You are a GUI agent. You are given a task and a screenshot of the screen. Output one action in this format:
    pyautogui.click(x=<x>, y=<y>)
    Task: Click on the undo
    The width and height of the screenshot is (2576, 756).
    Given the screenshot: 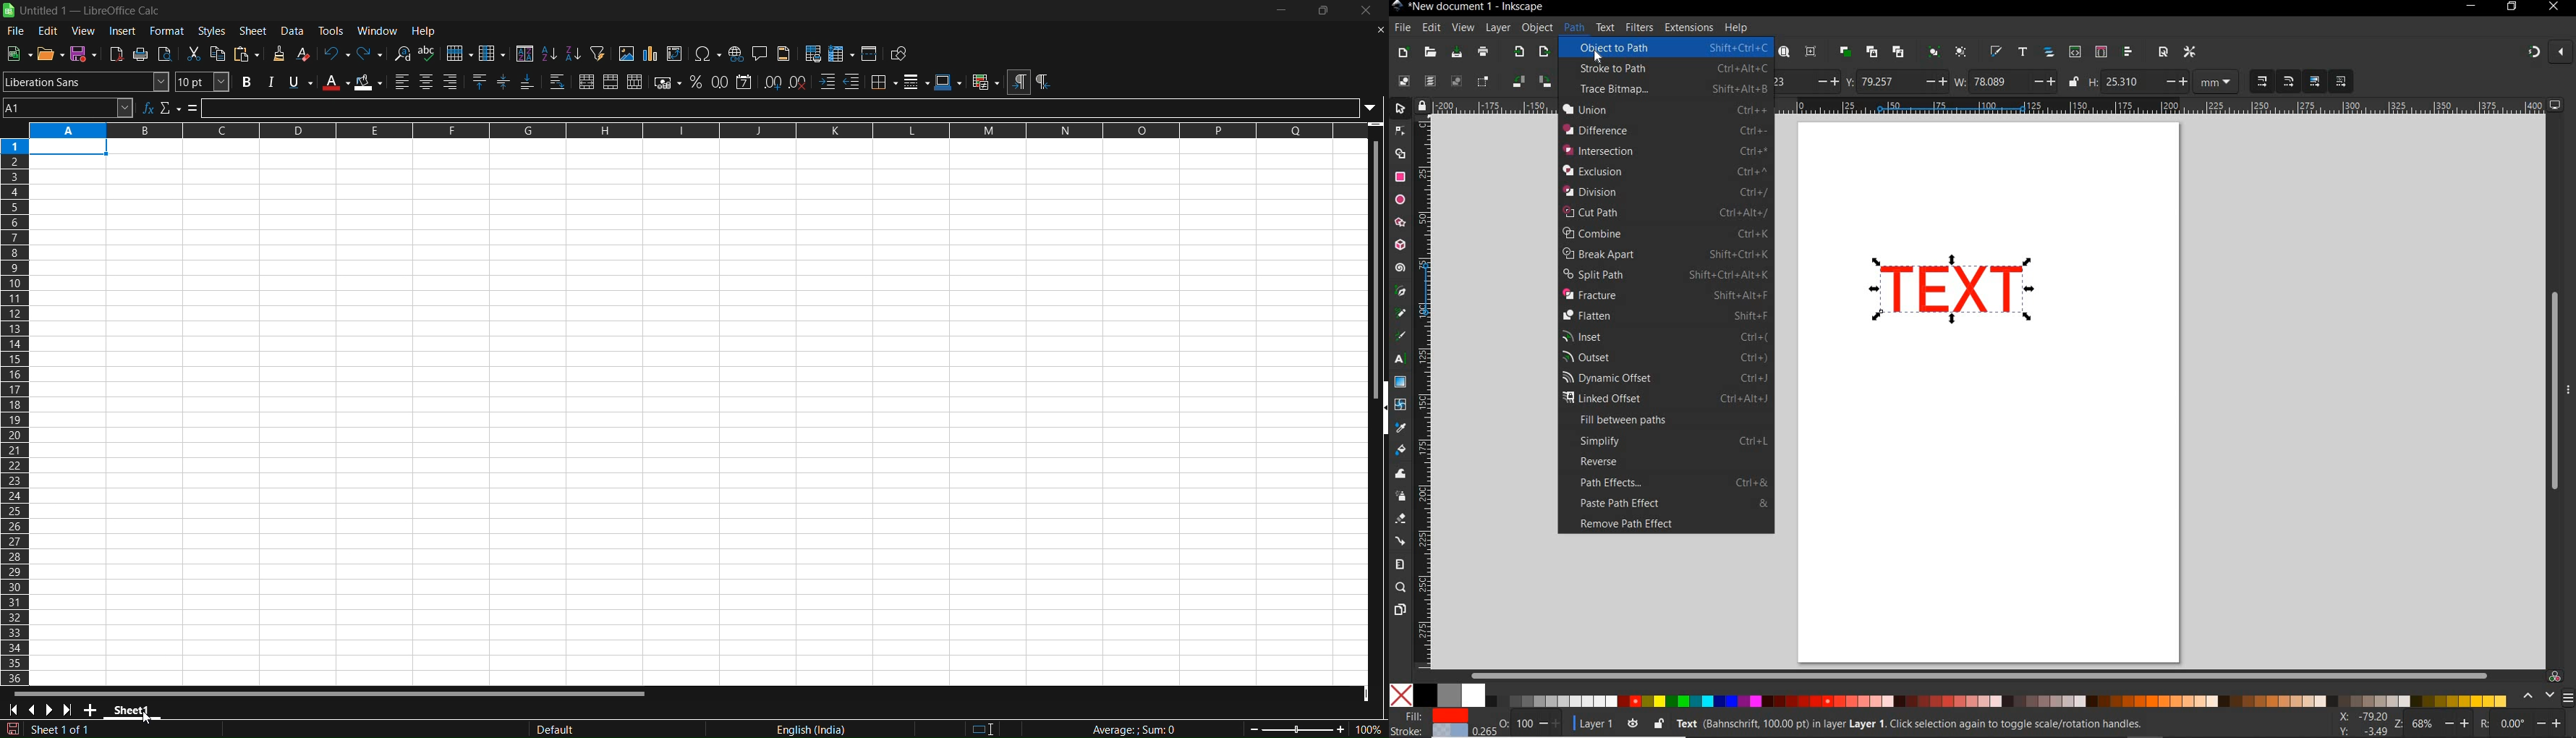 What is the action you would take?
    pyautogui.click(x=336, y=53)
    